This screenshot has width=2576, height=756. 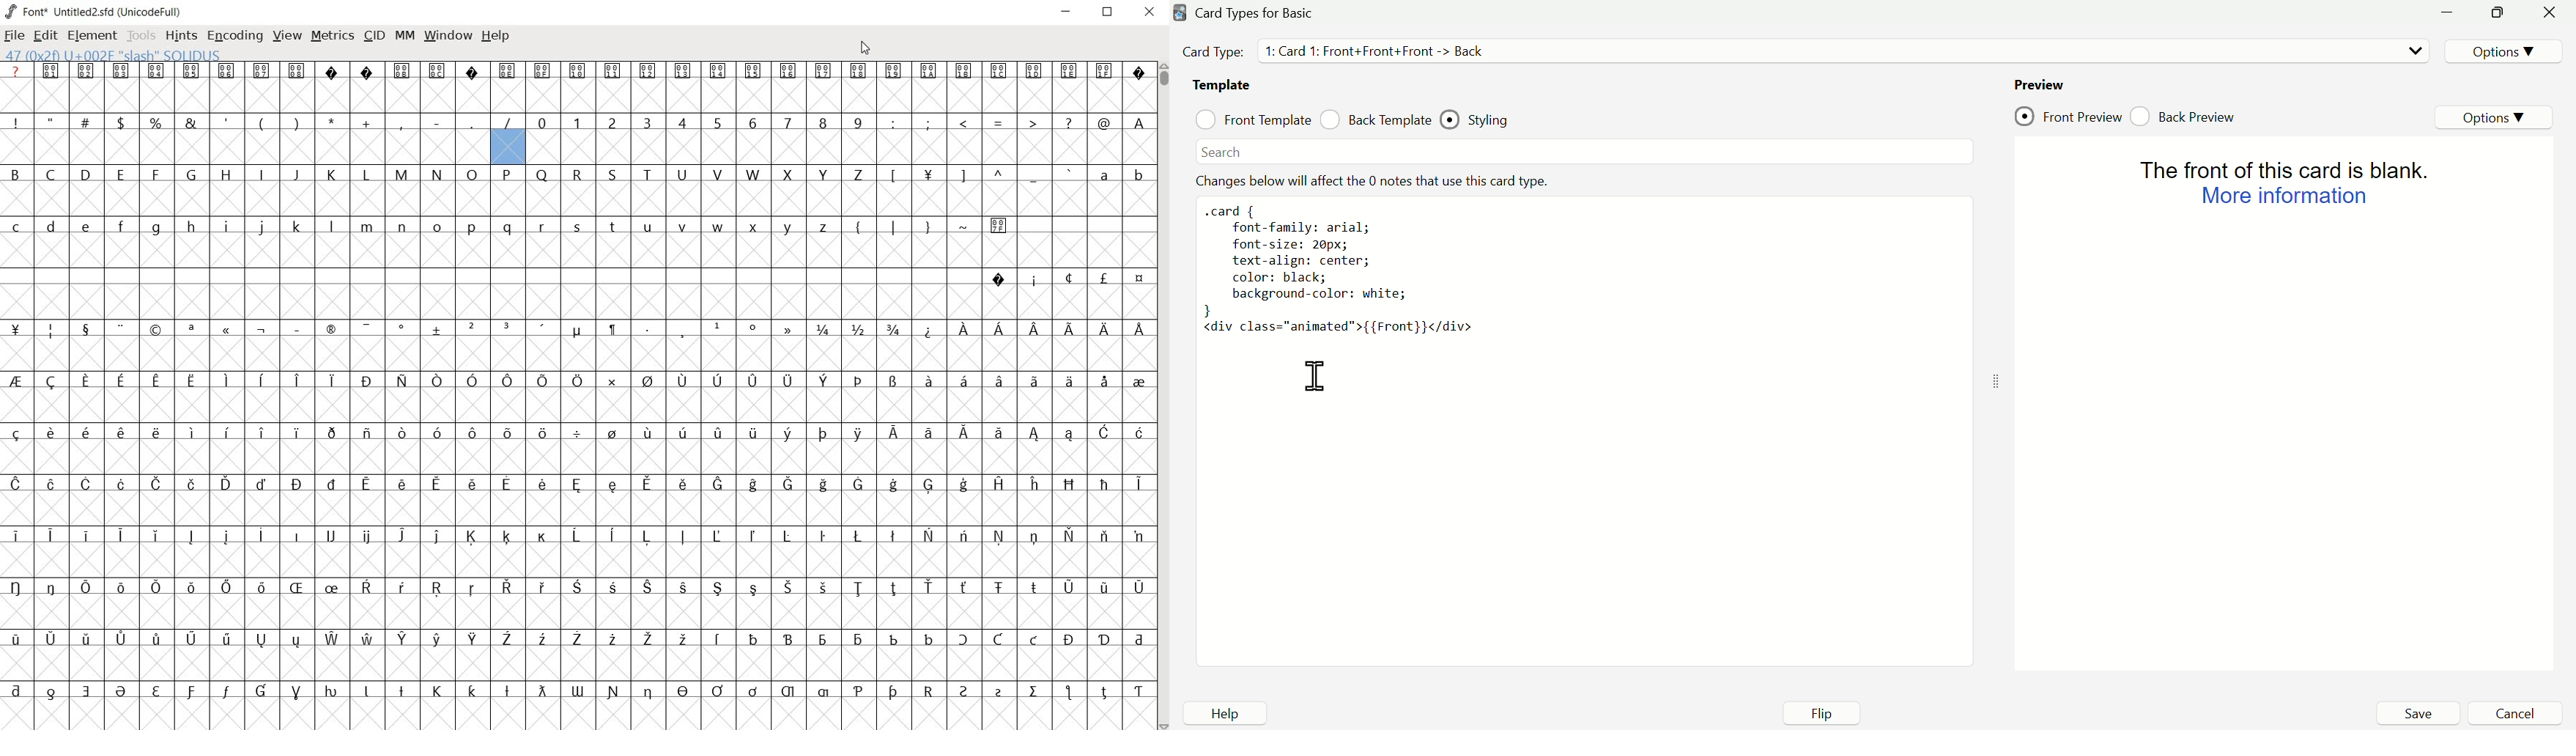 What do you see at coordinates (113, 54) in the screenshot?
I see `47(0*2f)U+002F "SLASH" SOLIDUS` at bounding box center [113, 54].